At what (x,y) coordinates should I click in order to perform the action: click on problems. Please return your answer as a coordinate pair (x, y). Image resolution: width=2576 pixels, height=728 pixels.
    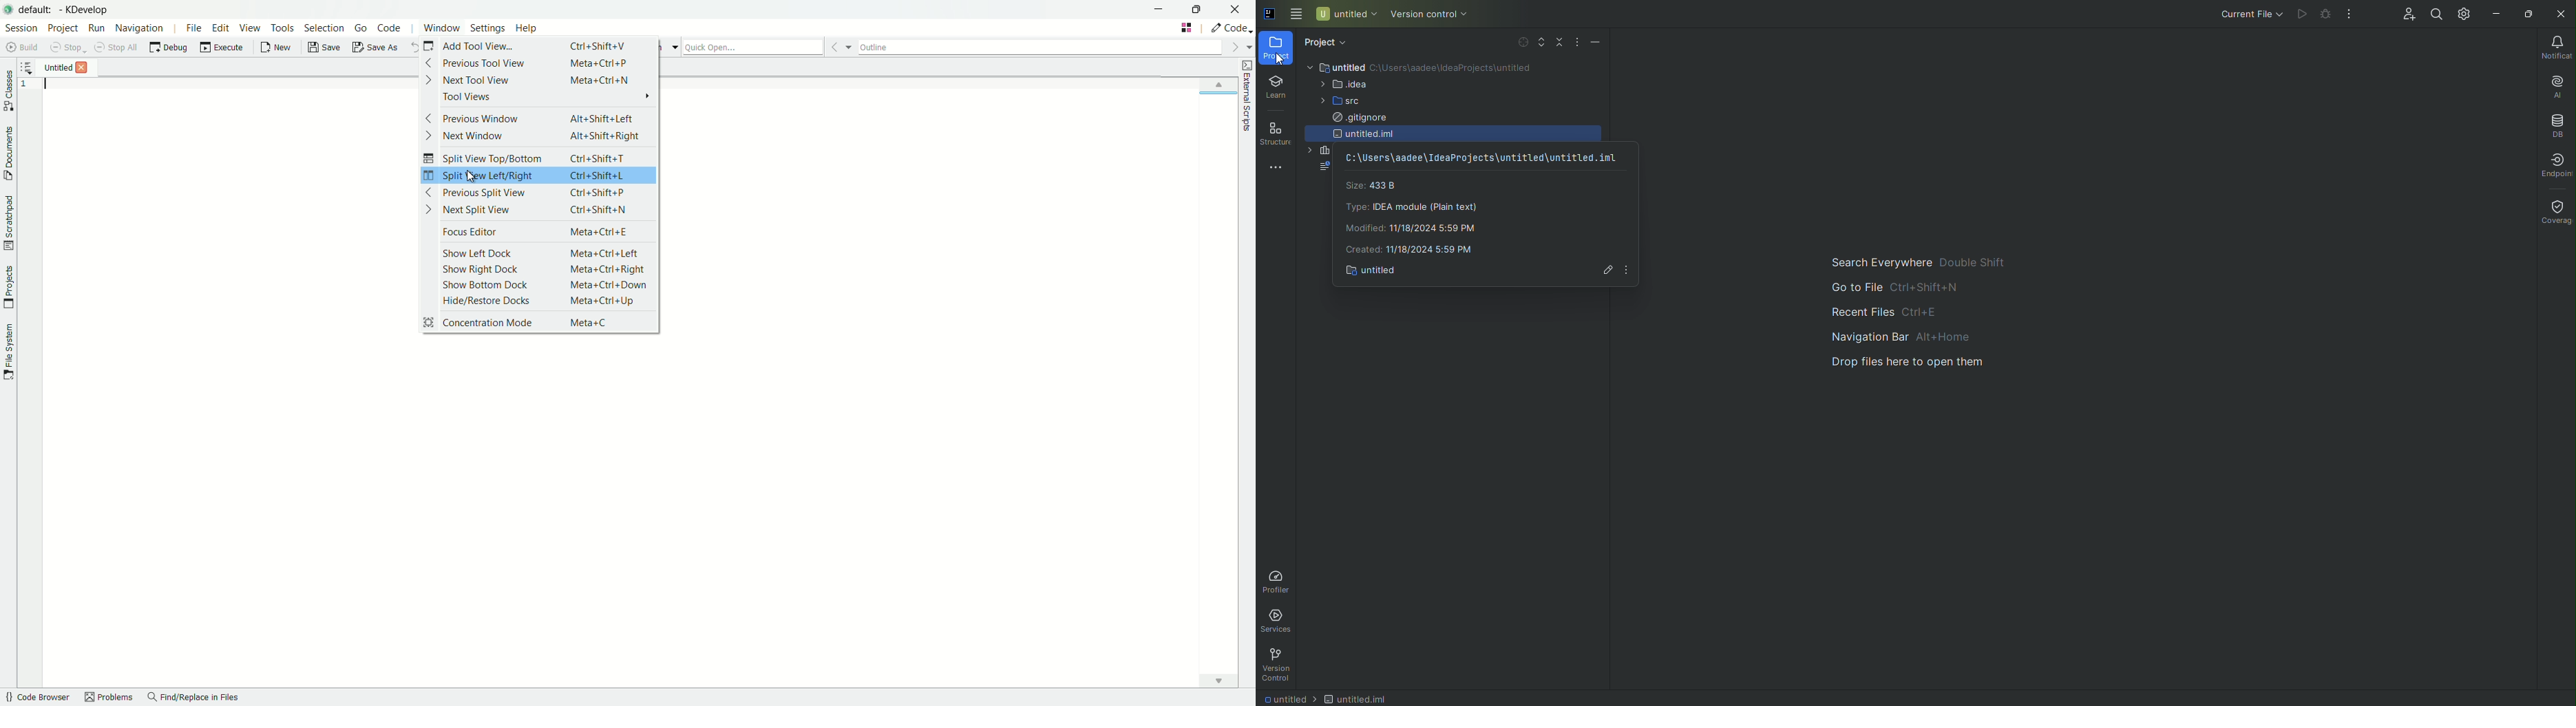
    Looking at the image, I should click on (107, 698).